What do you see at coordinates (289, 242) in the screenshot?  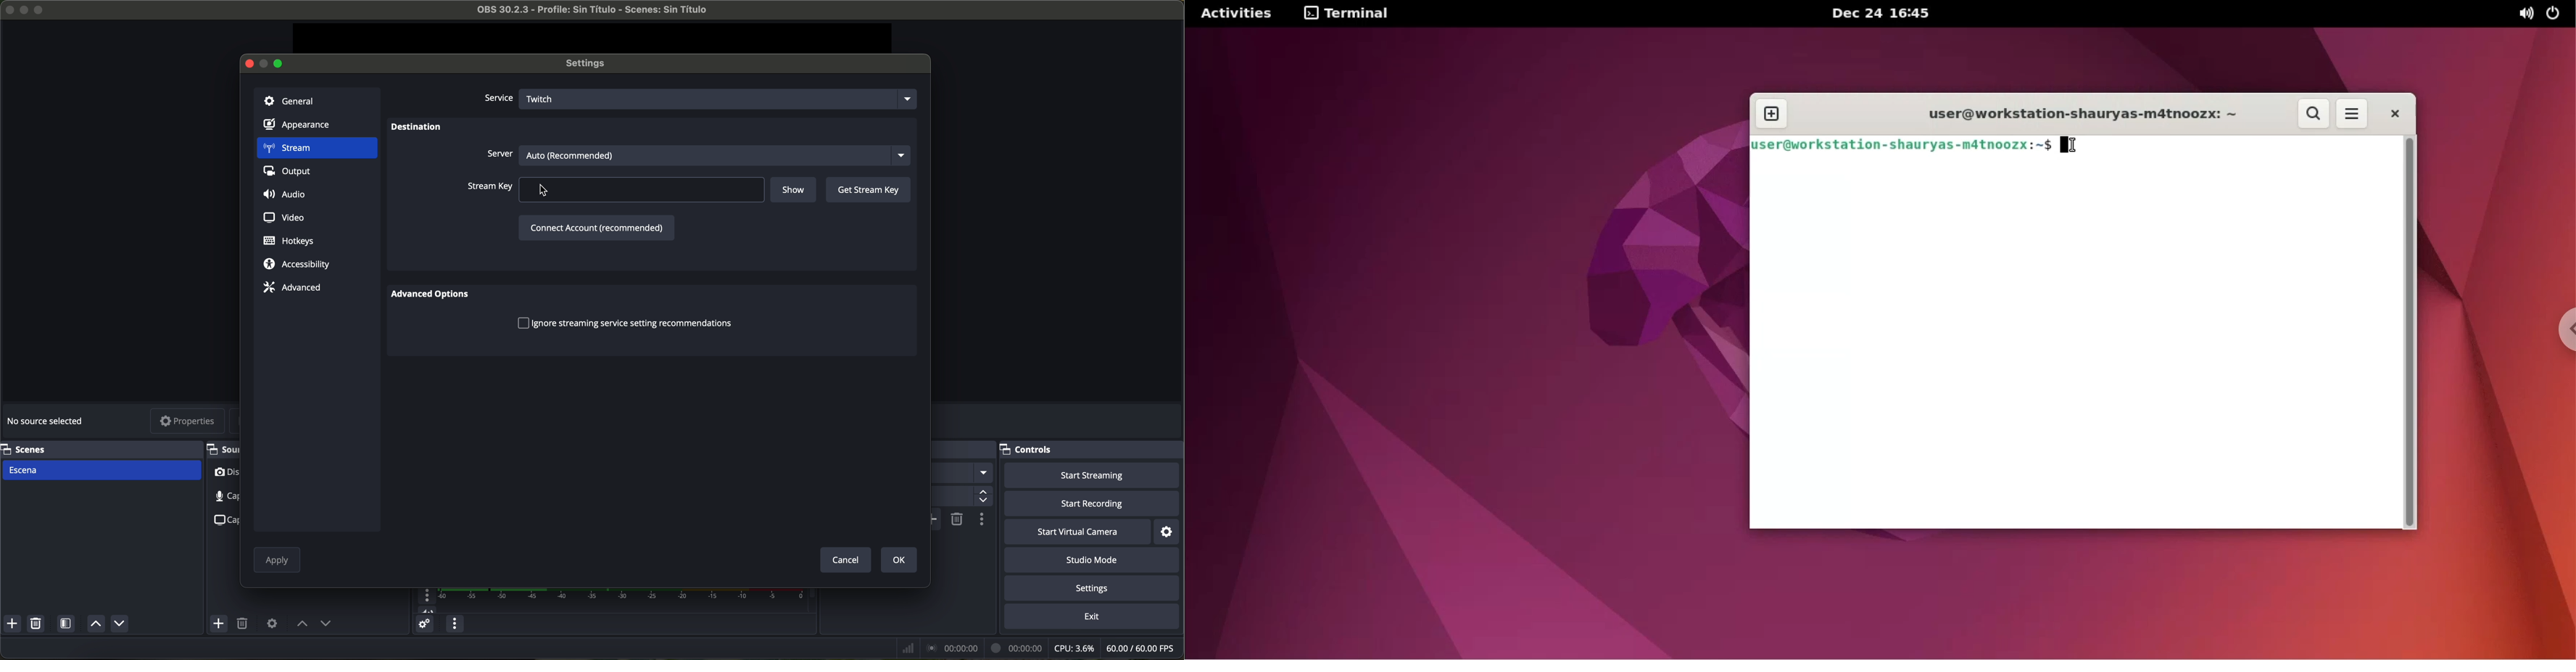 I see `hotkeys` at bounding box center [289, 242].